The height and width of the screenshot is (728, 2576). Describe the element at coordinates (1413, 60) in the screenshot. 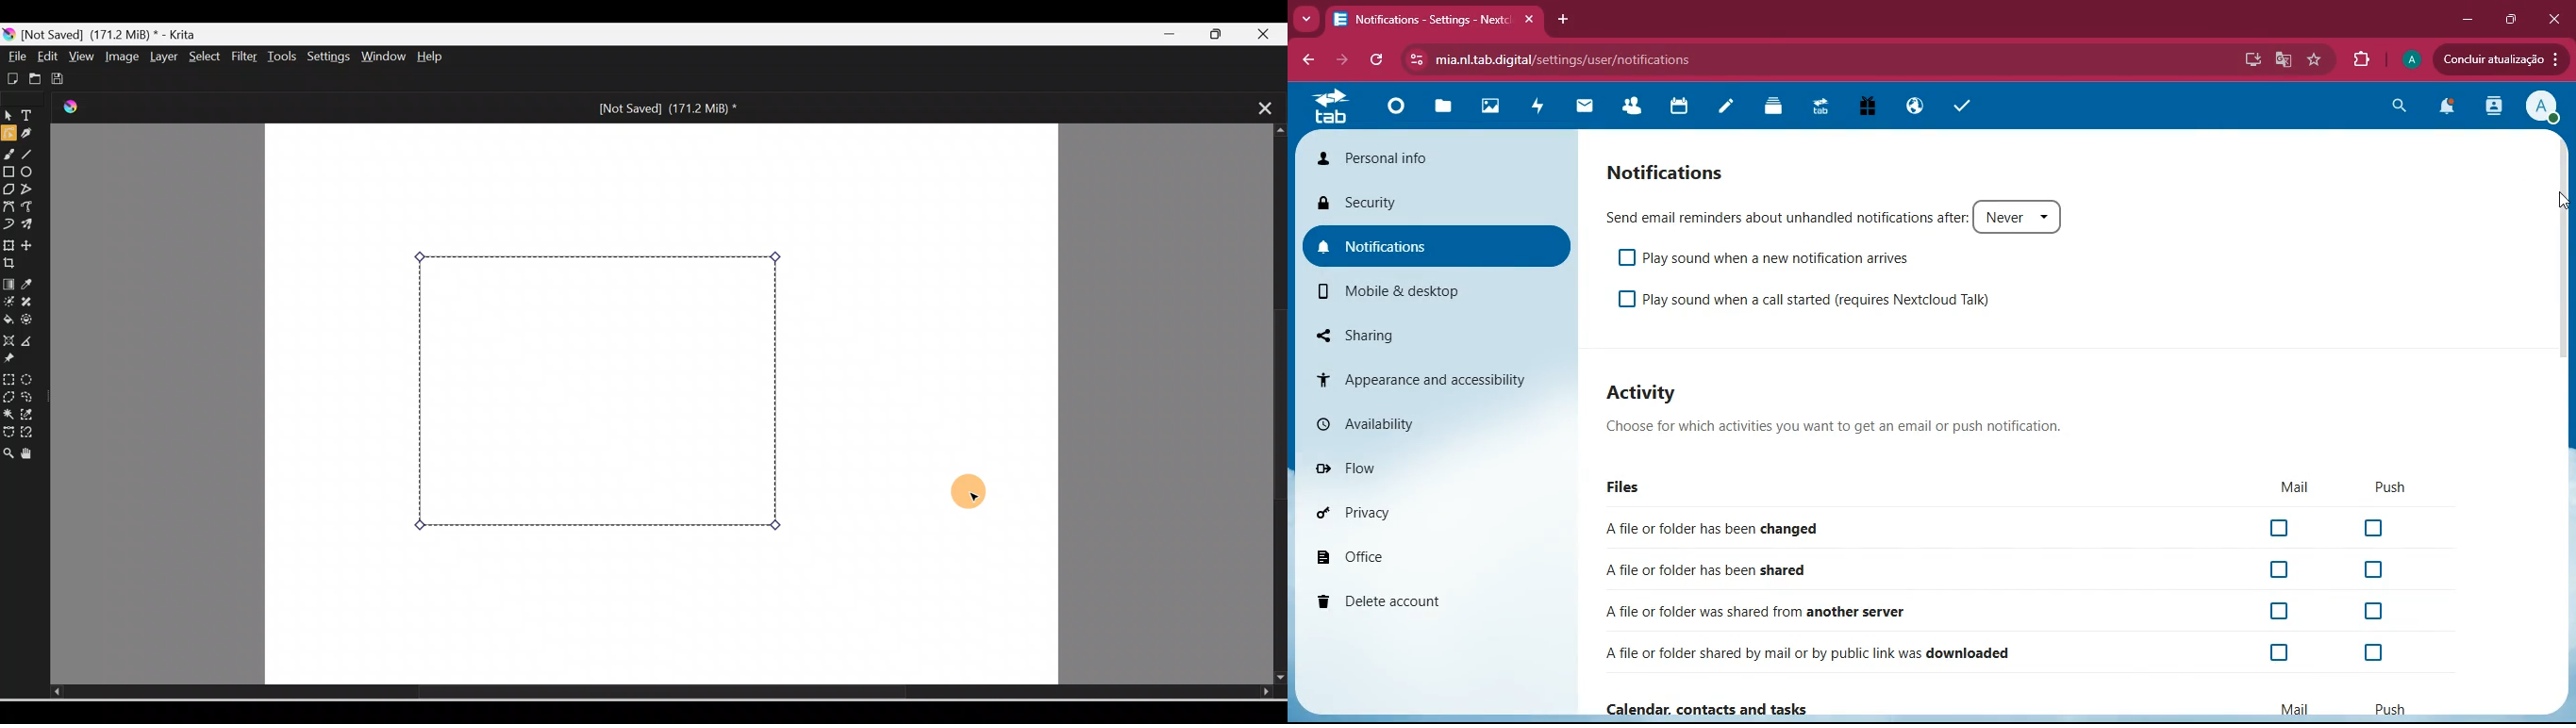

I see `view site information` at that location.